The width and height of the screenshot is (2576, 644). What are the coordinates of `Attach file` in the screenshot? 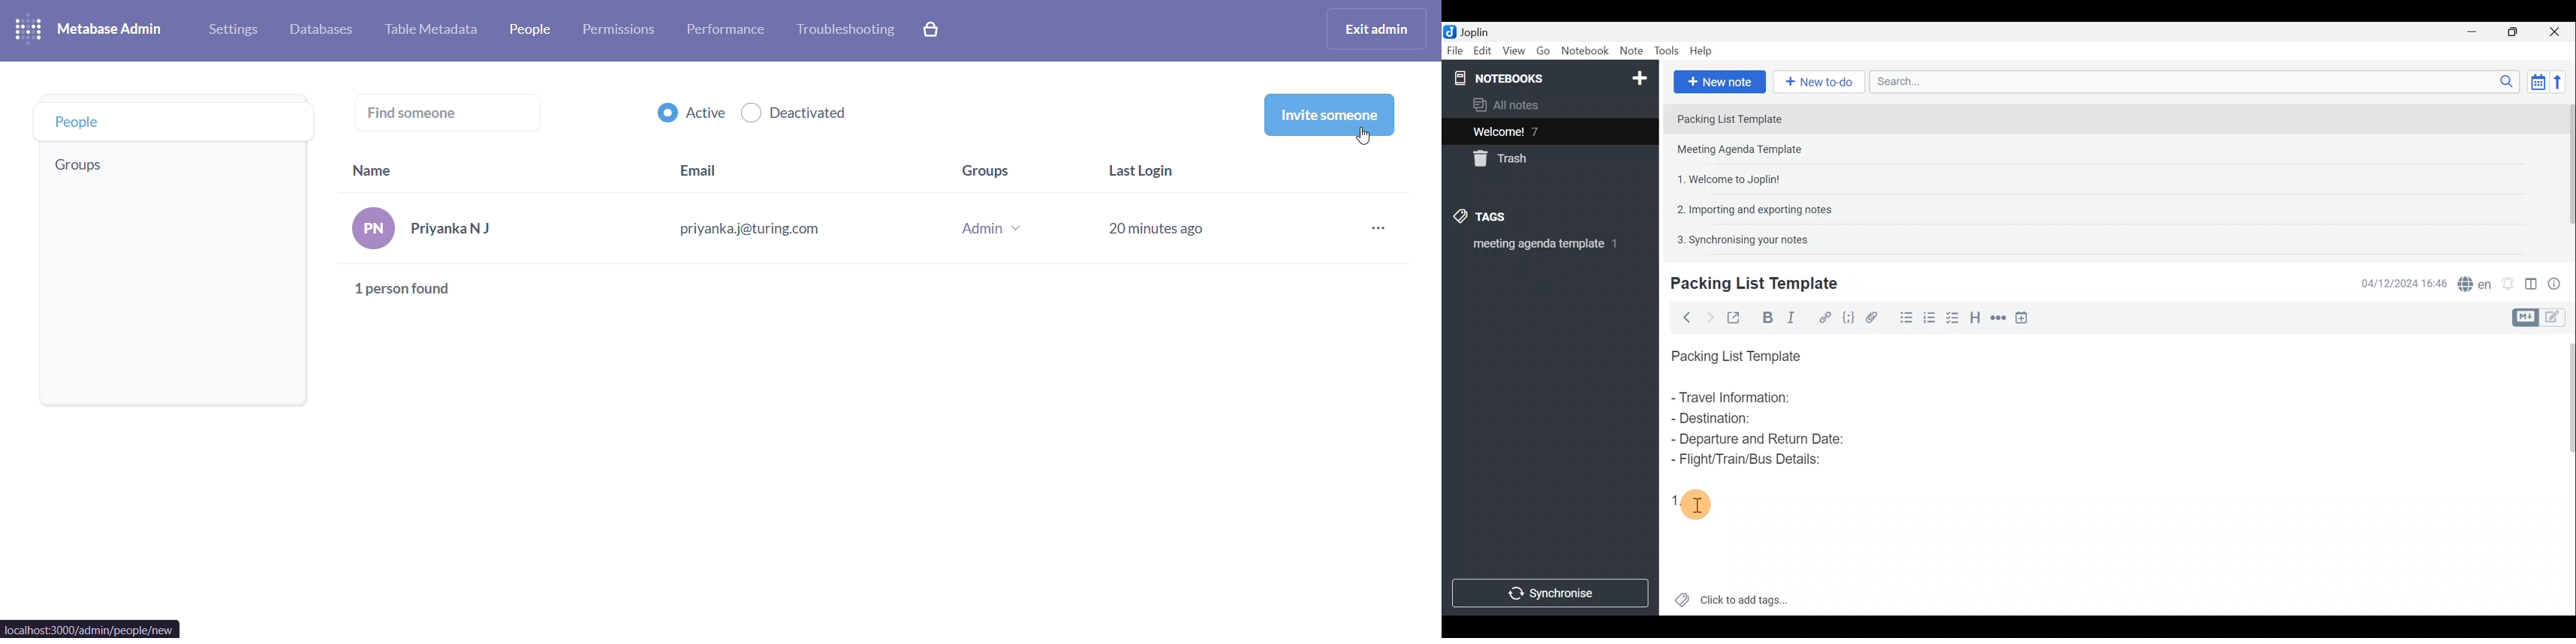 It's located at (1872, 317).